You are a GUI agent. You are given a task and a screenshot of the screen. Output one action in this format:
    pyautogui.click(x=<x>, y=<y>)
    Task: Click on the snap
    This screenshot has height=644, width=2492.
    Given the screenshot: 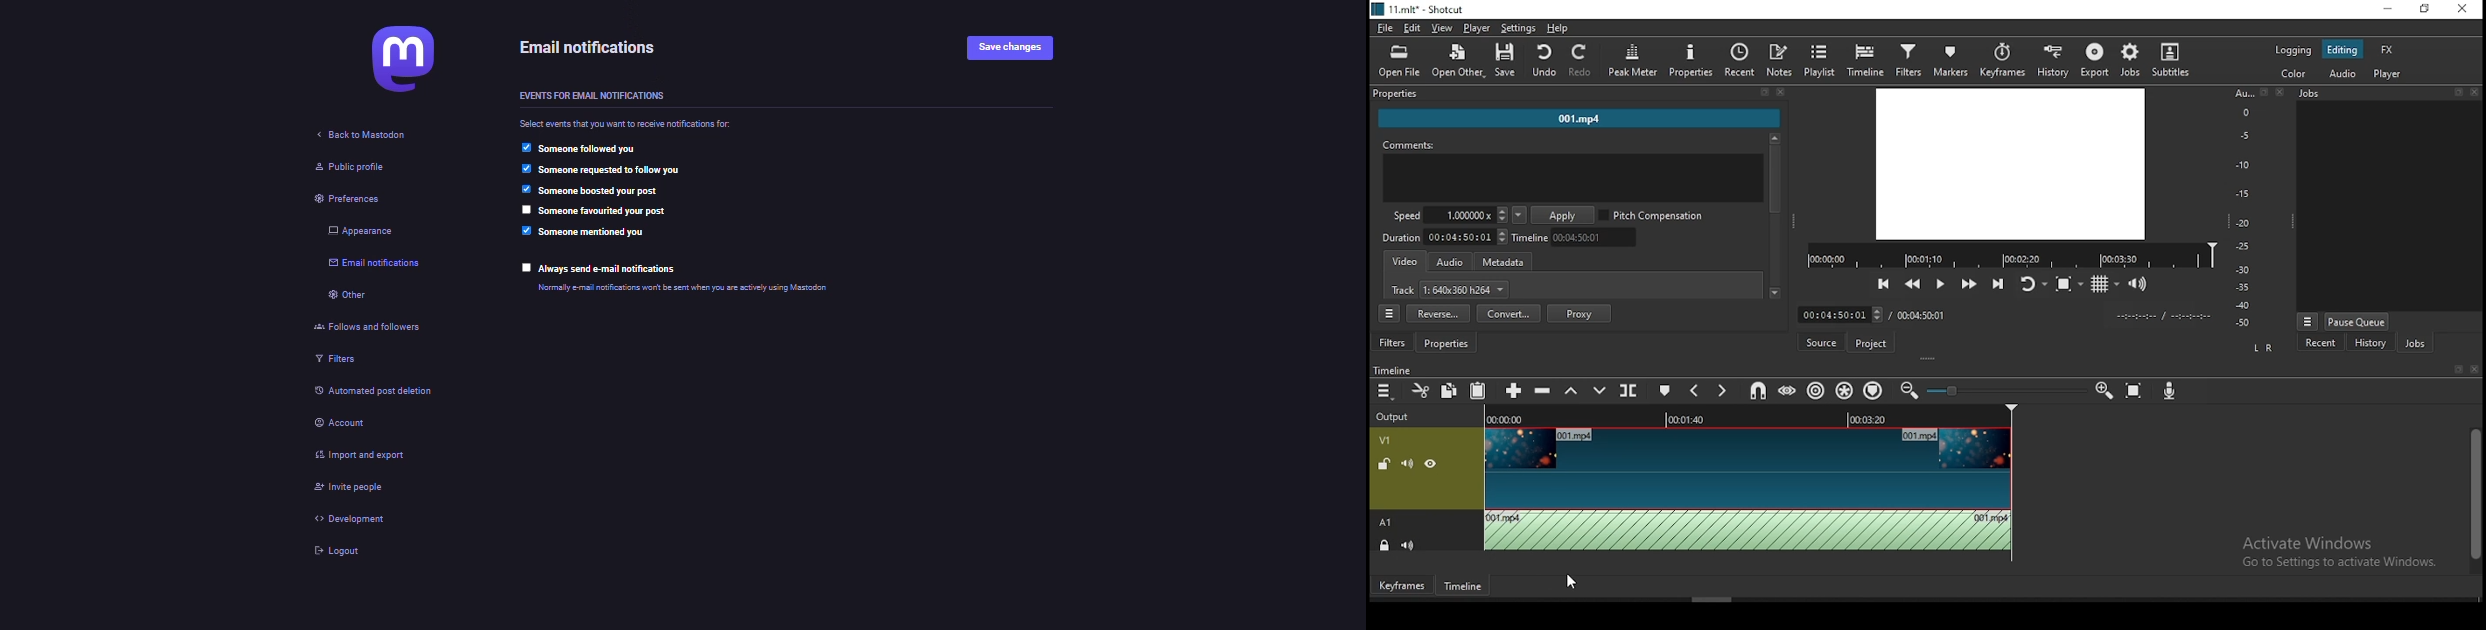 What is the action you would take?
    pyautogui.click(x=1754, y=391)
    